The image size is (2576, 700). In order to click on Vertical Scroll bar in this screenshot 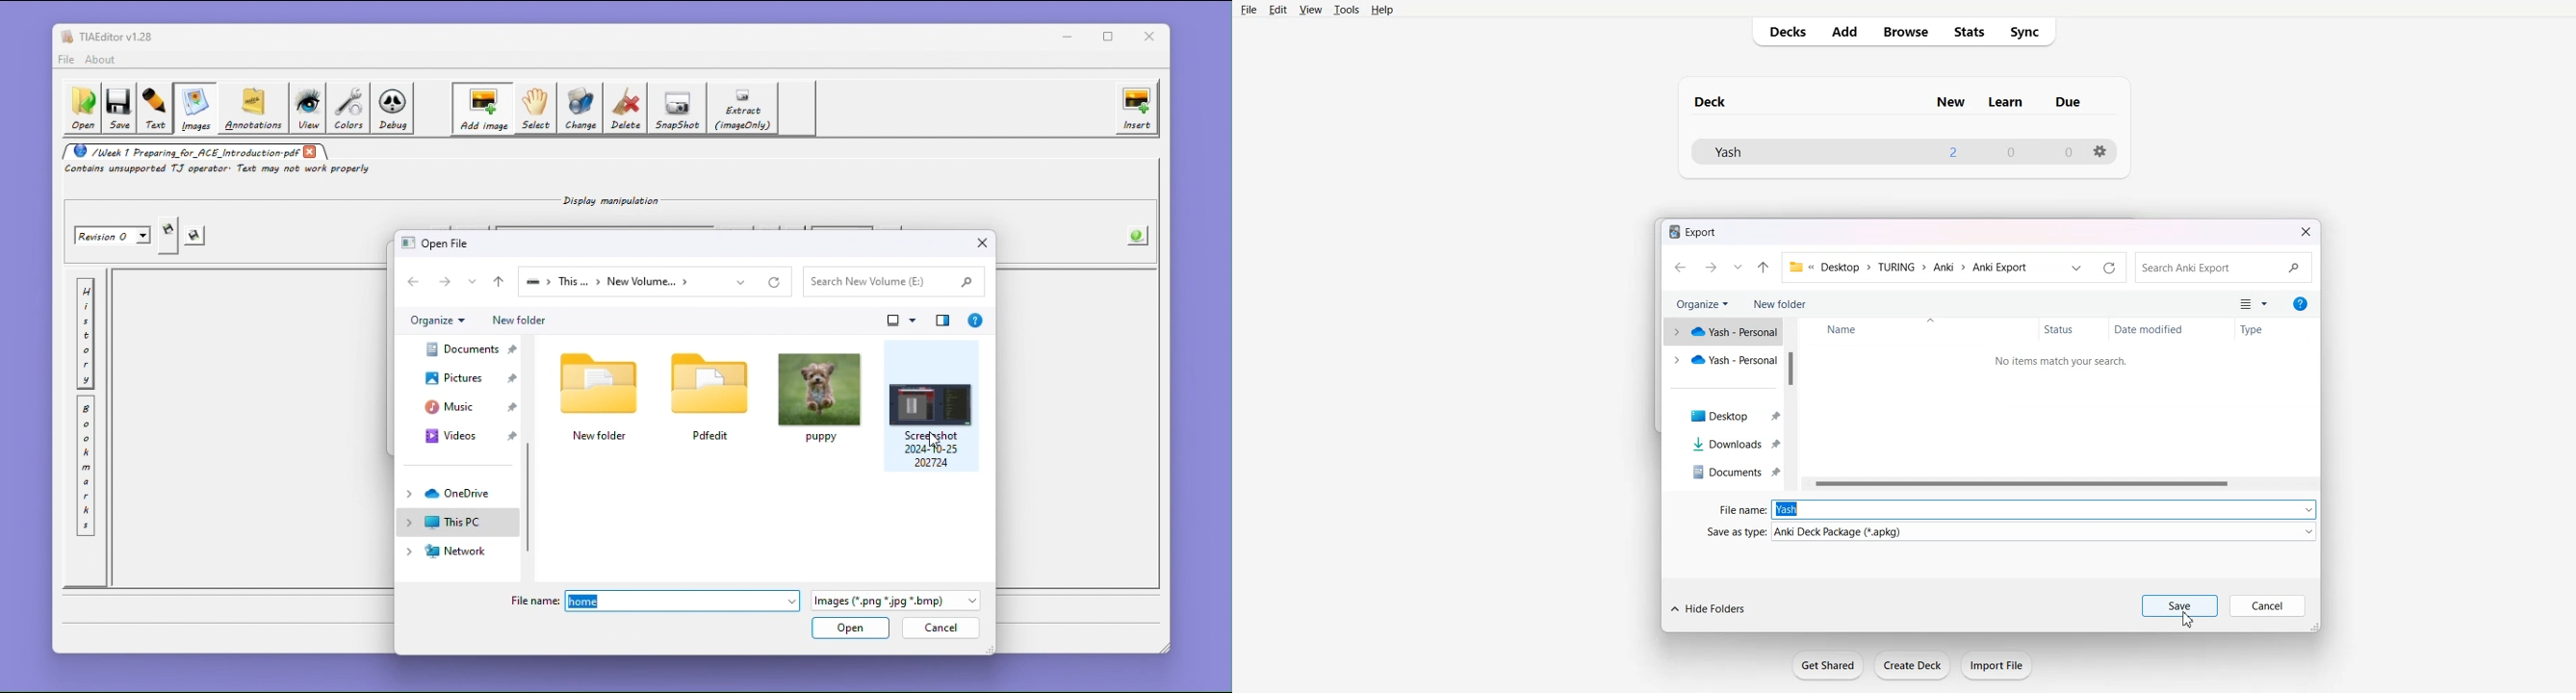, I will do `click(1792, 404)`.